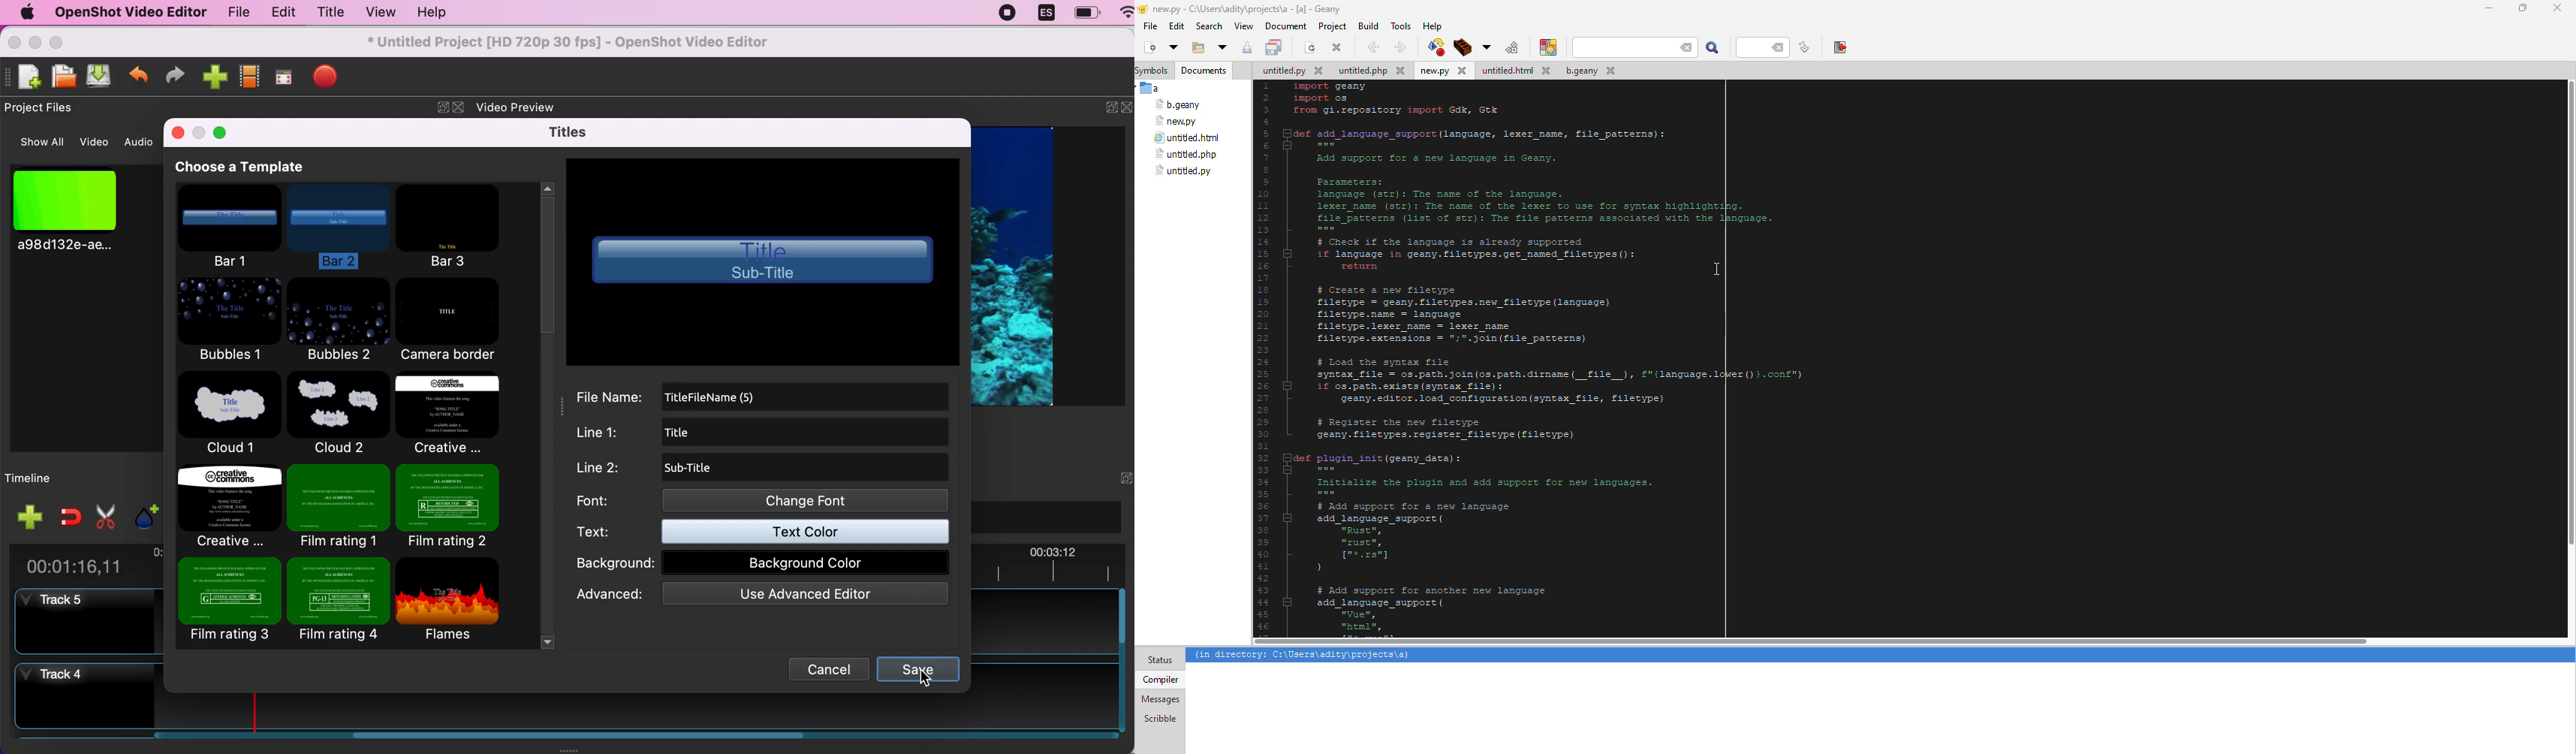  Describe the element at coordinates (1487, 47) in the screenshot. I see `build tool` at that location.